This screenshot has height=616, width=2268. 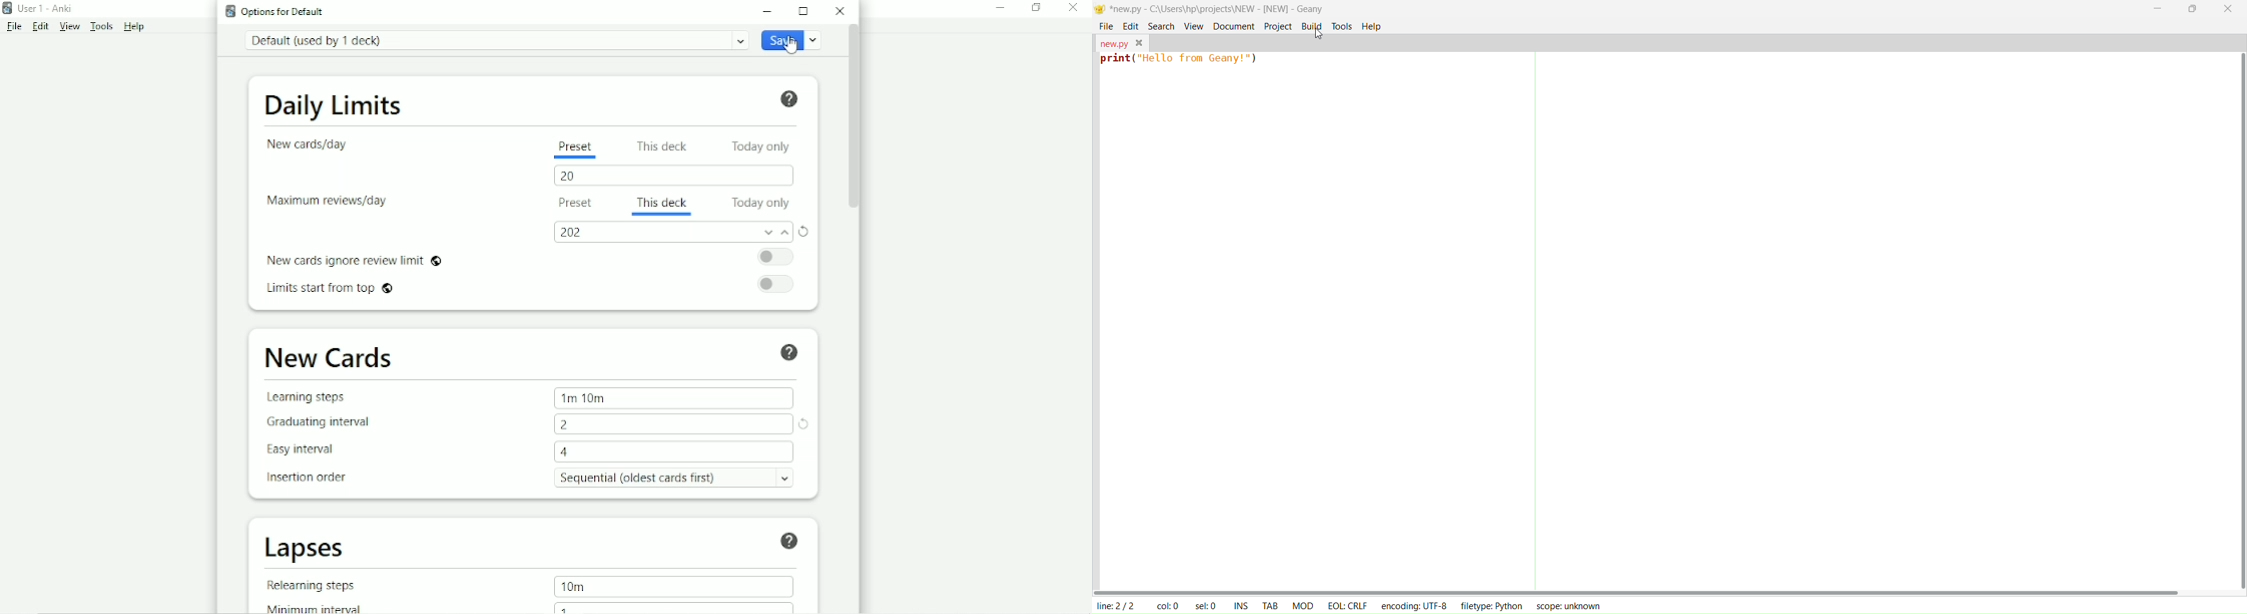 What do you see at coordinates (1303, 606) in the screenshot?
I see `MOD` at bounding box center [1303, 606].